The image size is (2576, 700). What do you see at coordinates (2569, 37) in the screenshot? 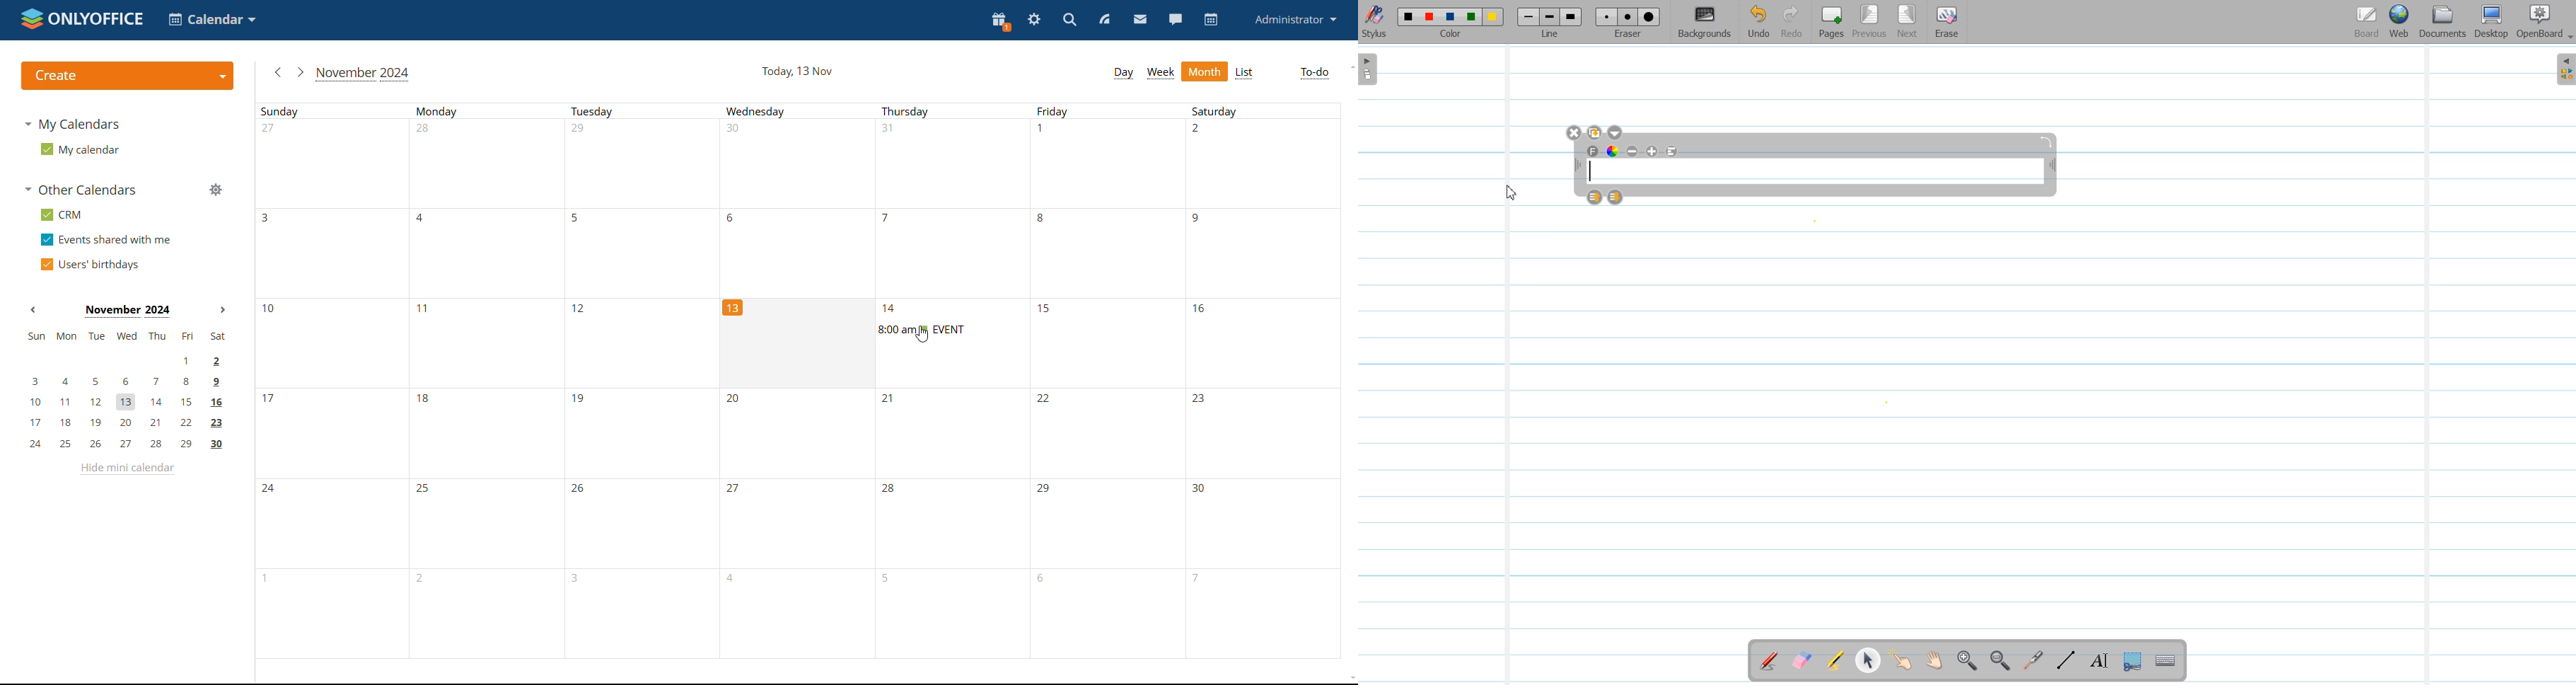
I see `Drop Down Box` at bounding box center [2569, 37].